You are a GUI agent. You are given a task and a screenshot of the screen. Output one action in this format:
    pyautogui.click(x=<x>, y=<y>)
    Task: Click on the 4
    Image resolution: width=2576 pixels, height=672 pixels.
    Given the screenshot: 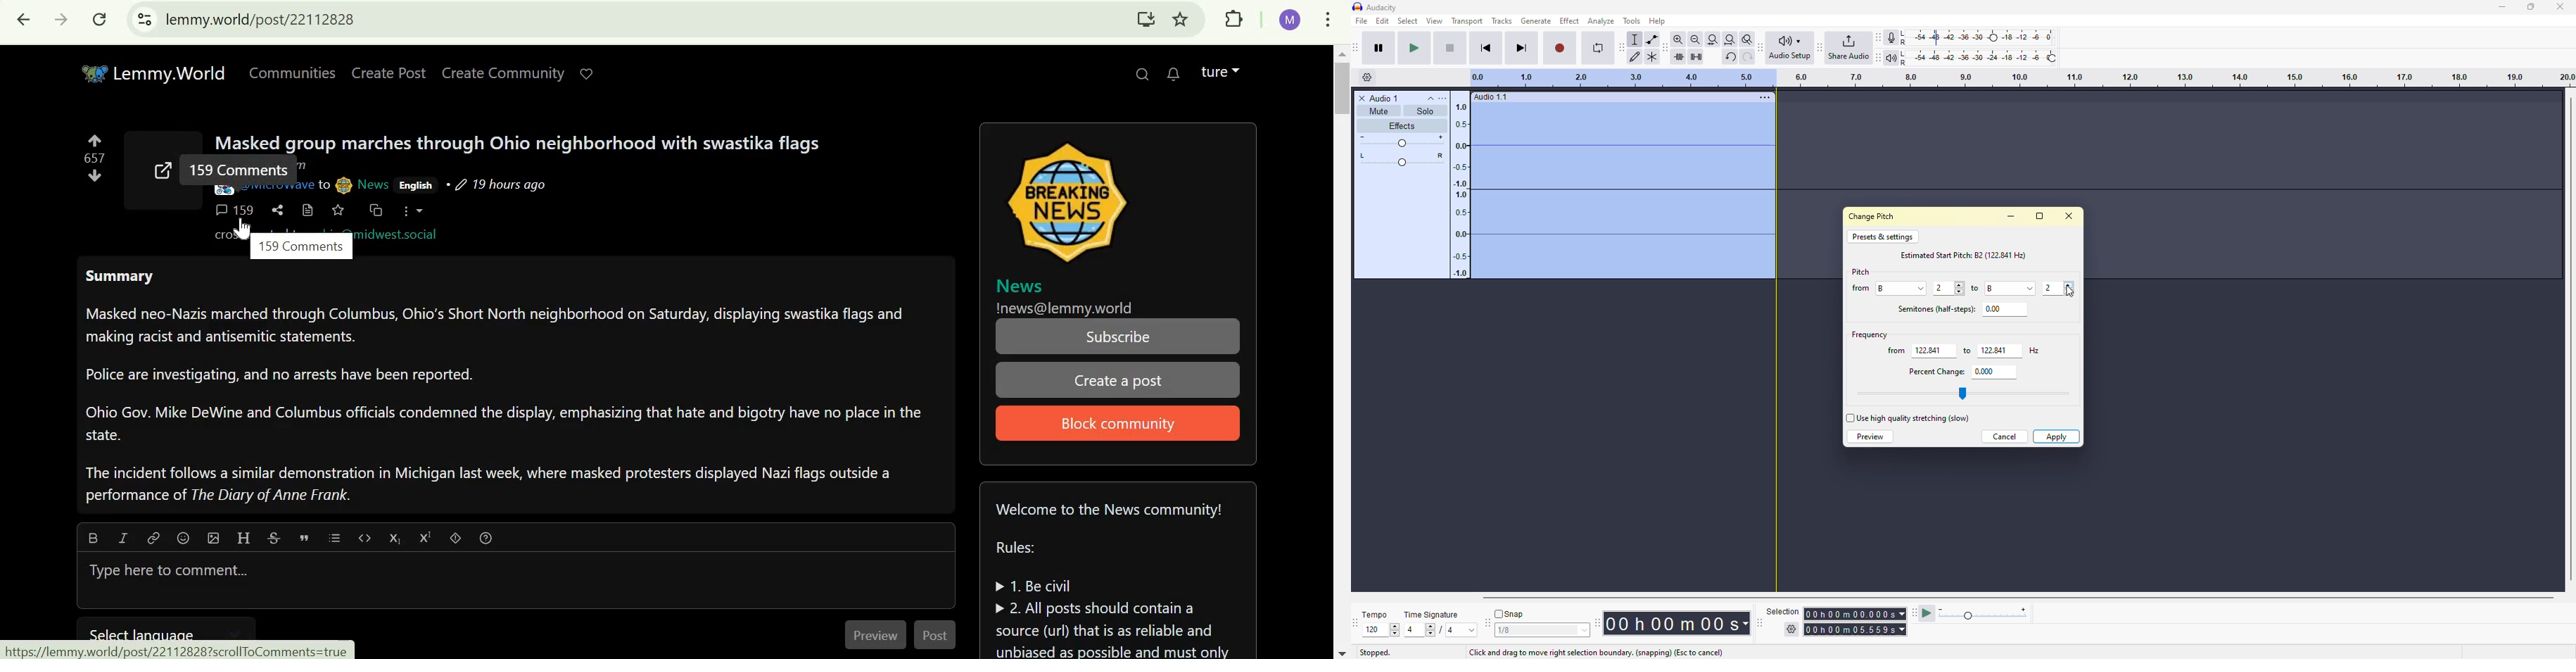 What is the action you would take?
    pyautogui.click(x=1451, y=632)
    